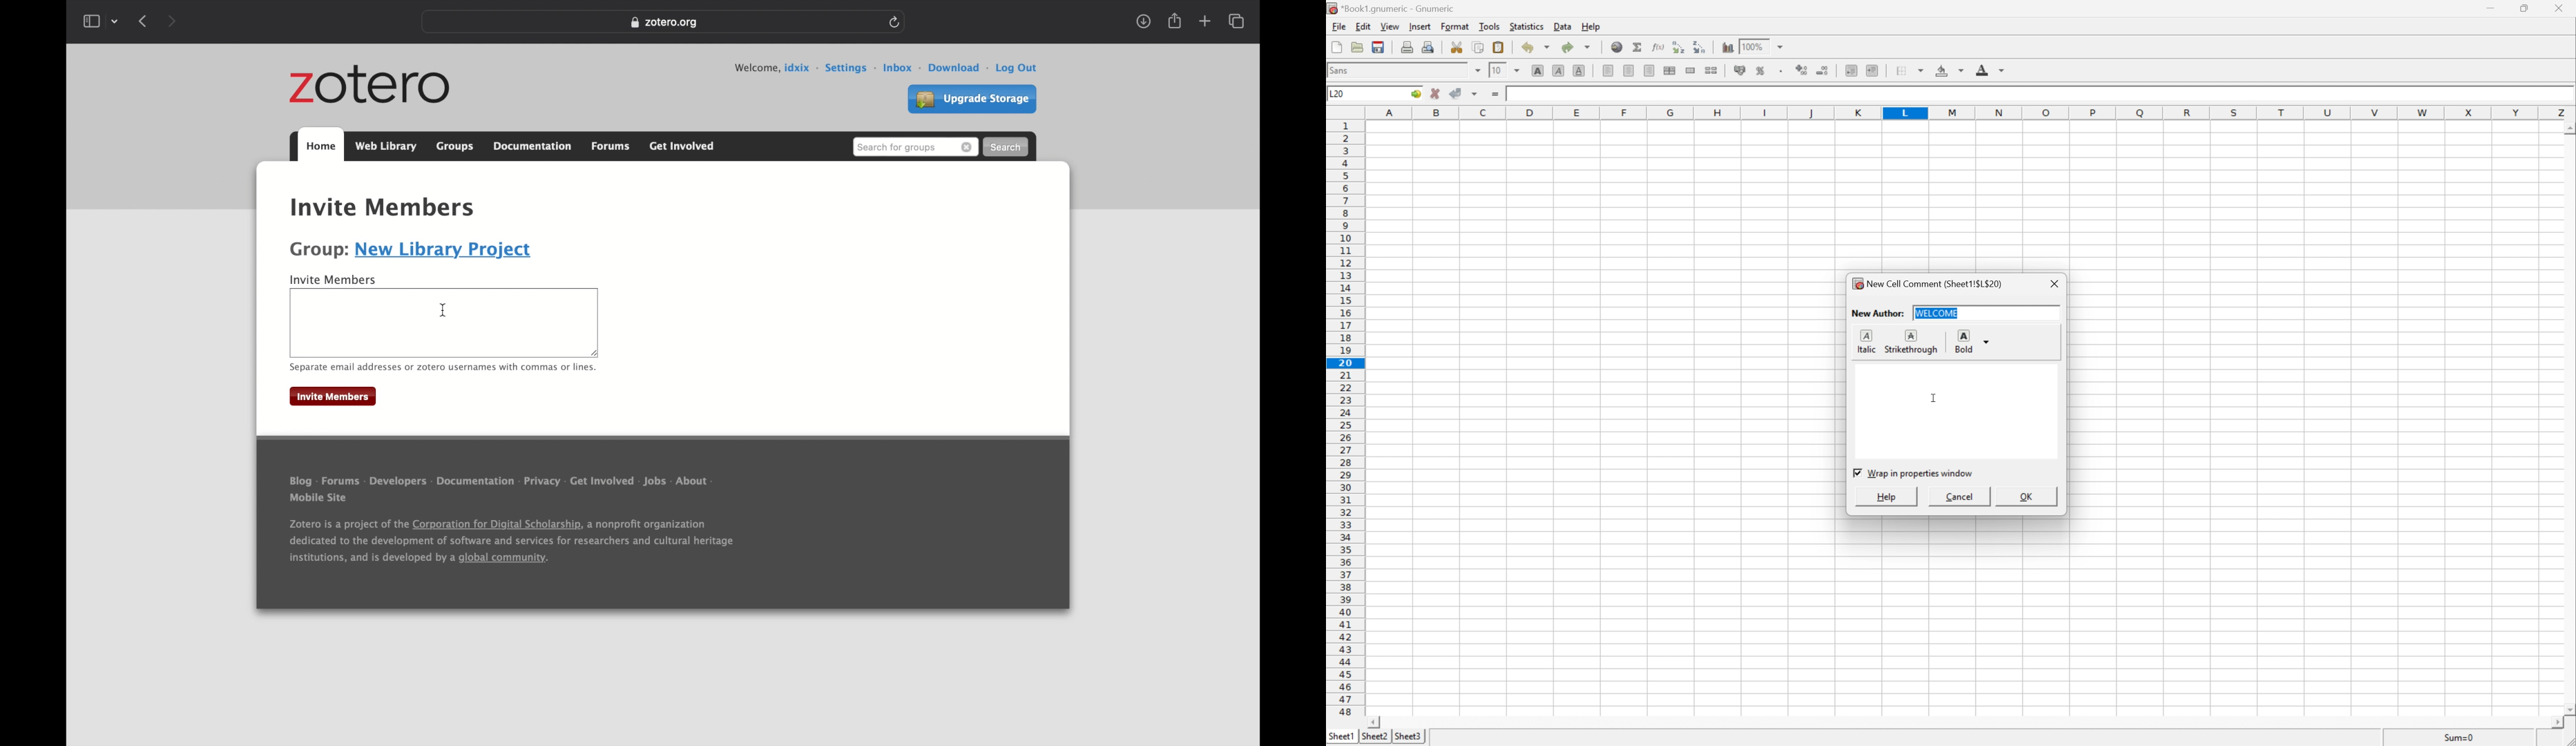  I want to click on inbox, so click(902, 67).